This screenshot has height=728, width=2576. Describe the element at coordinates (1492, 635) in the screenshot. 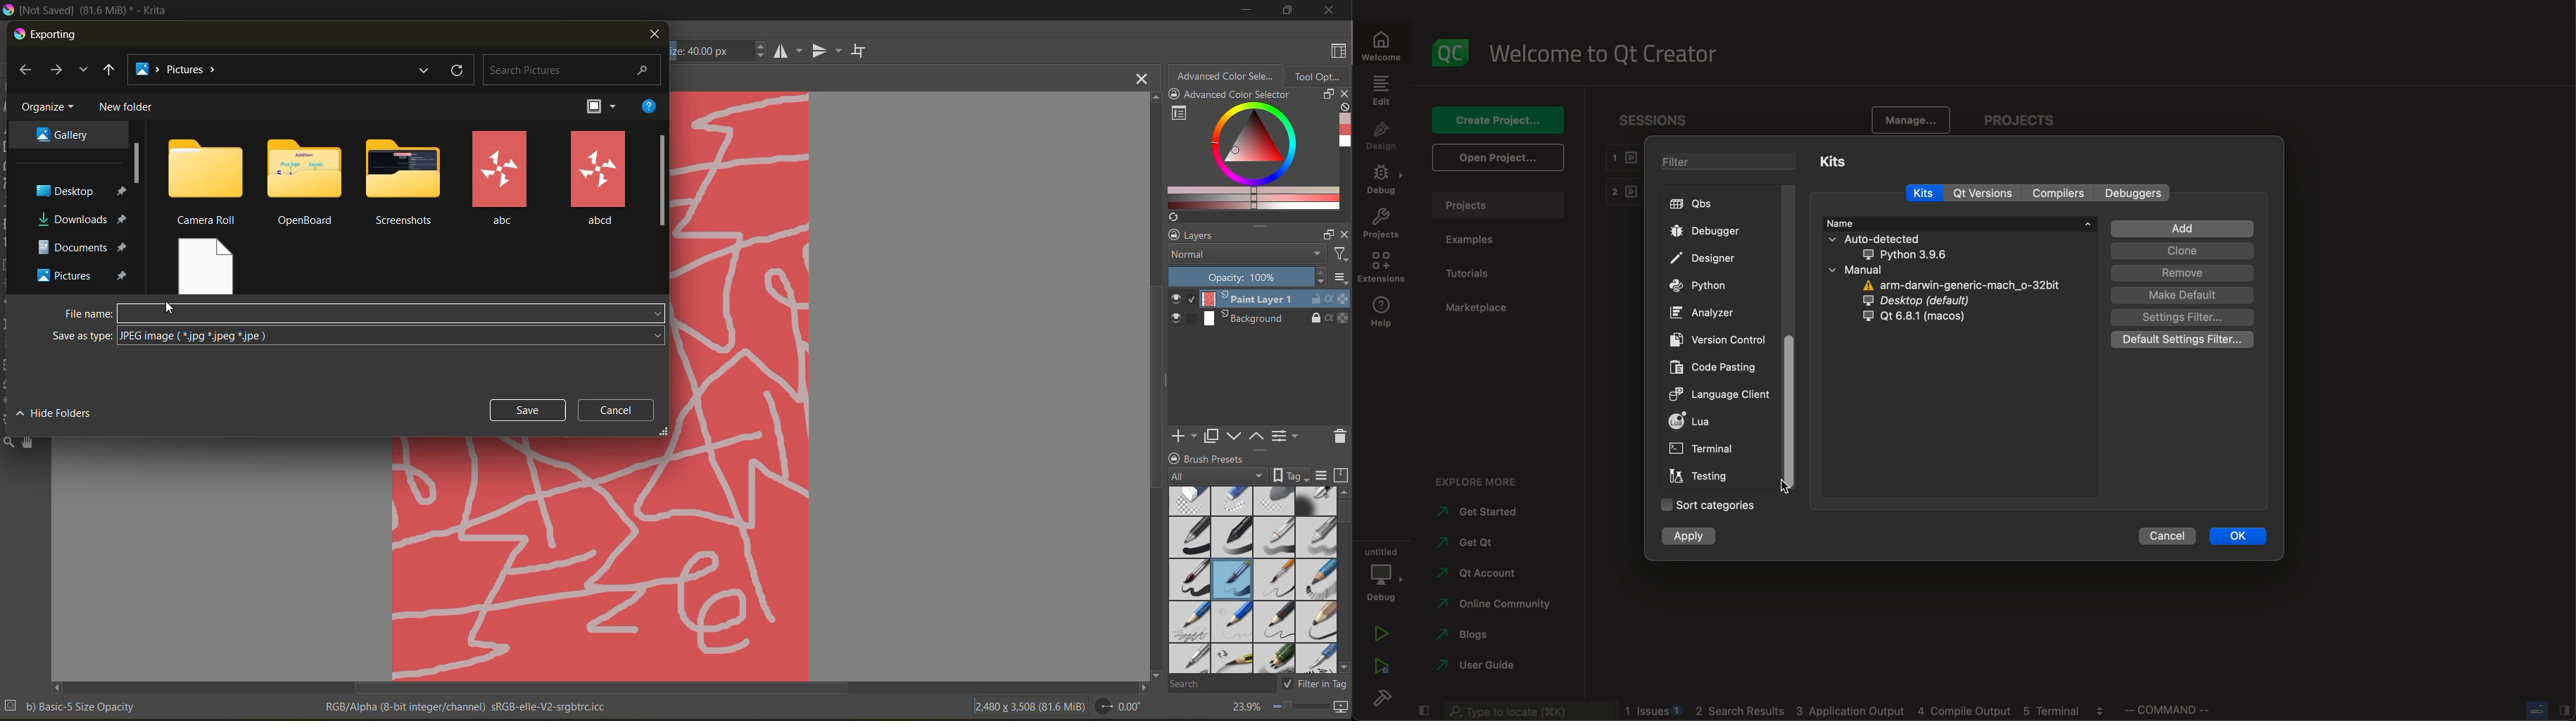

I see `blogs` at that location.